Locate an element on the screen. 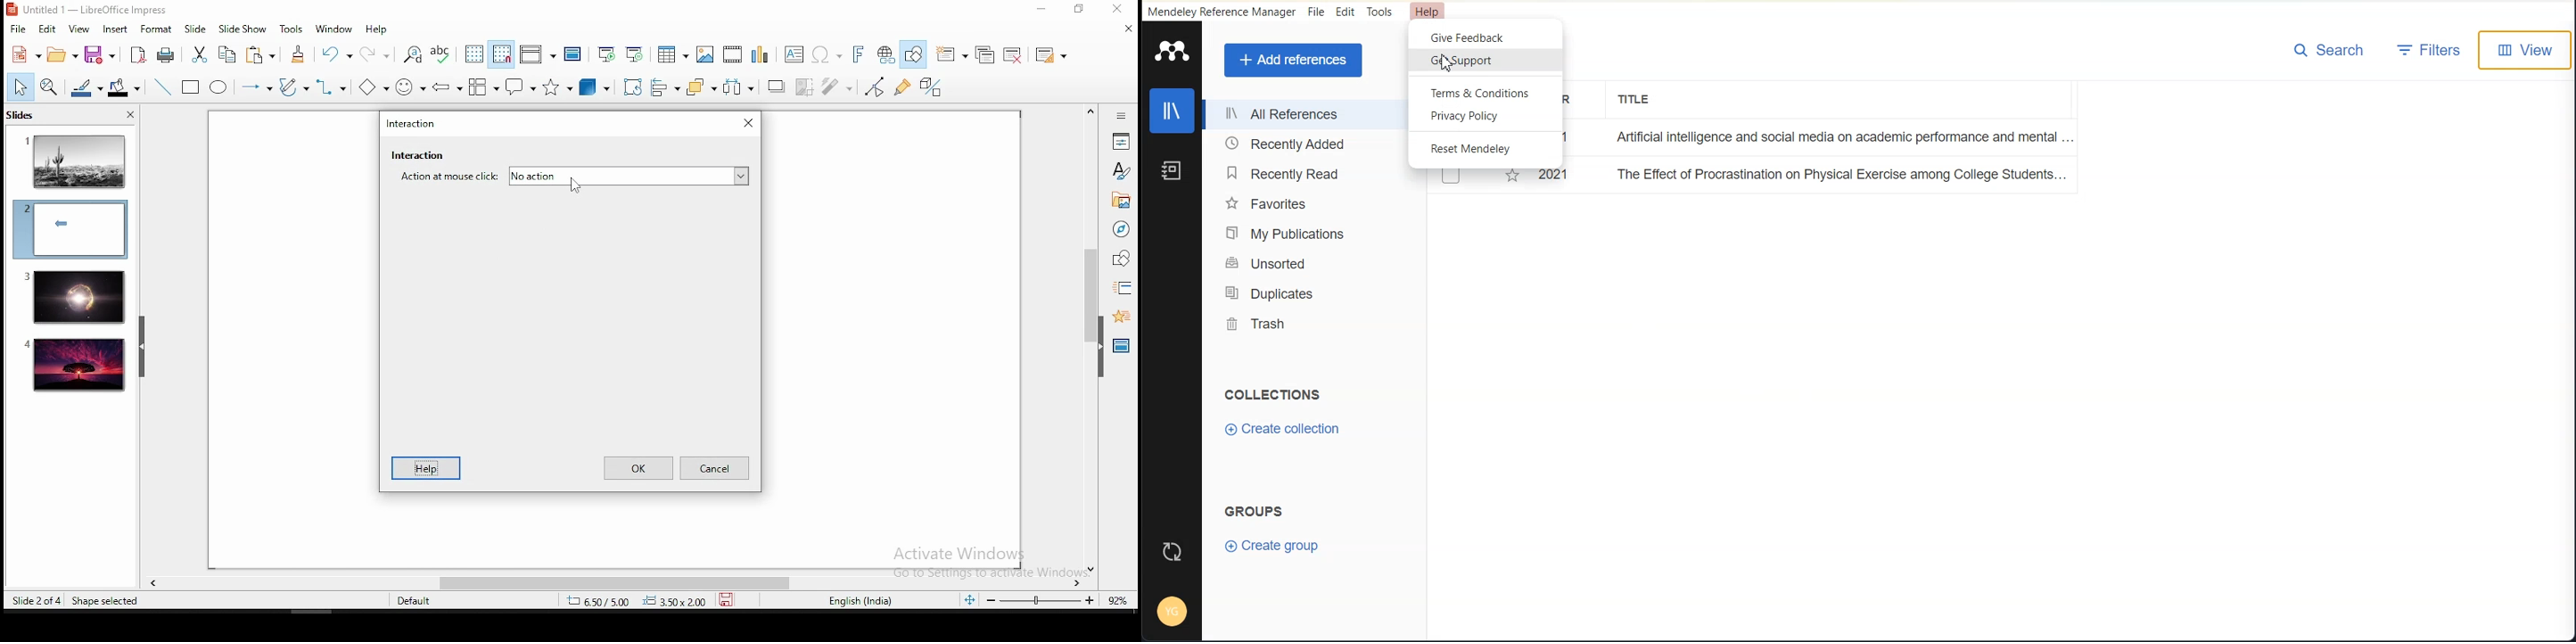 The image size is (2576, 644). Filters is located at coordinates (2431, 50).